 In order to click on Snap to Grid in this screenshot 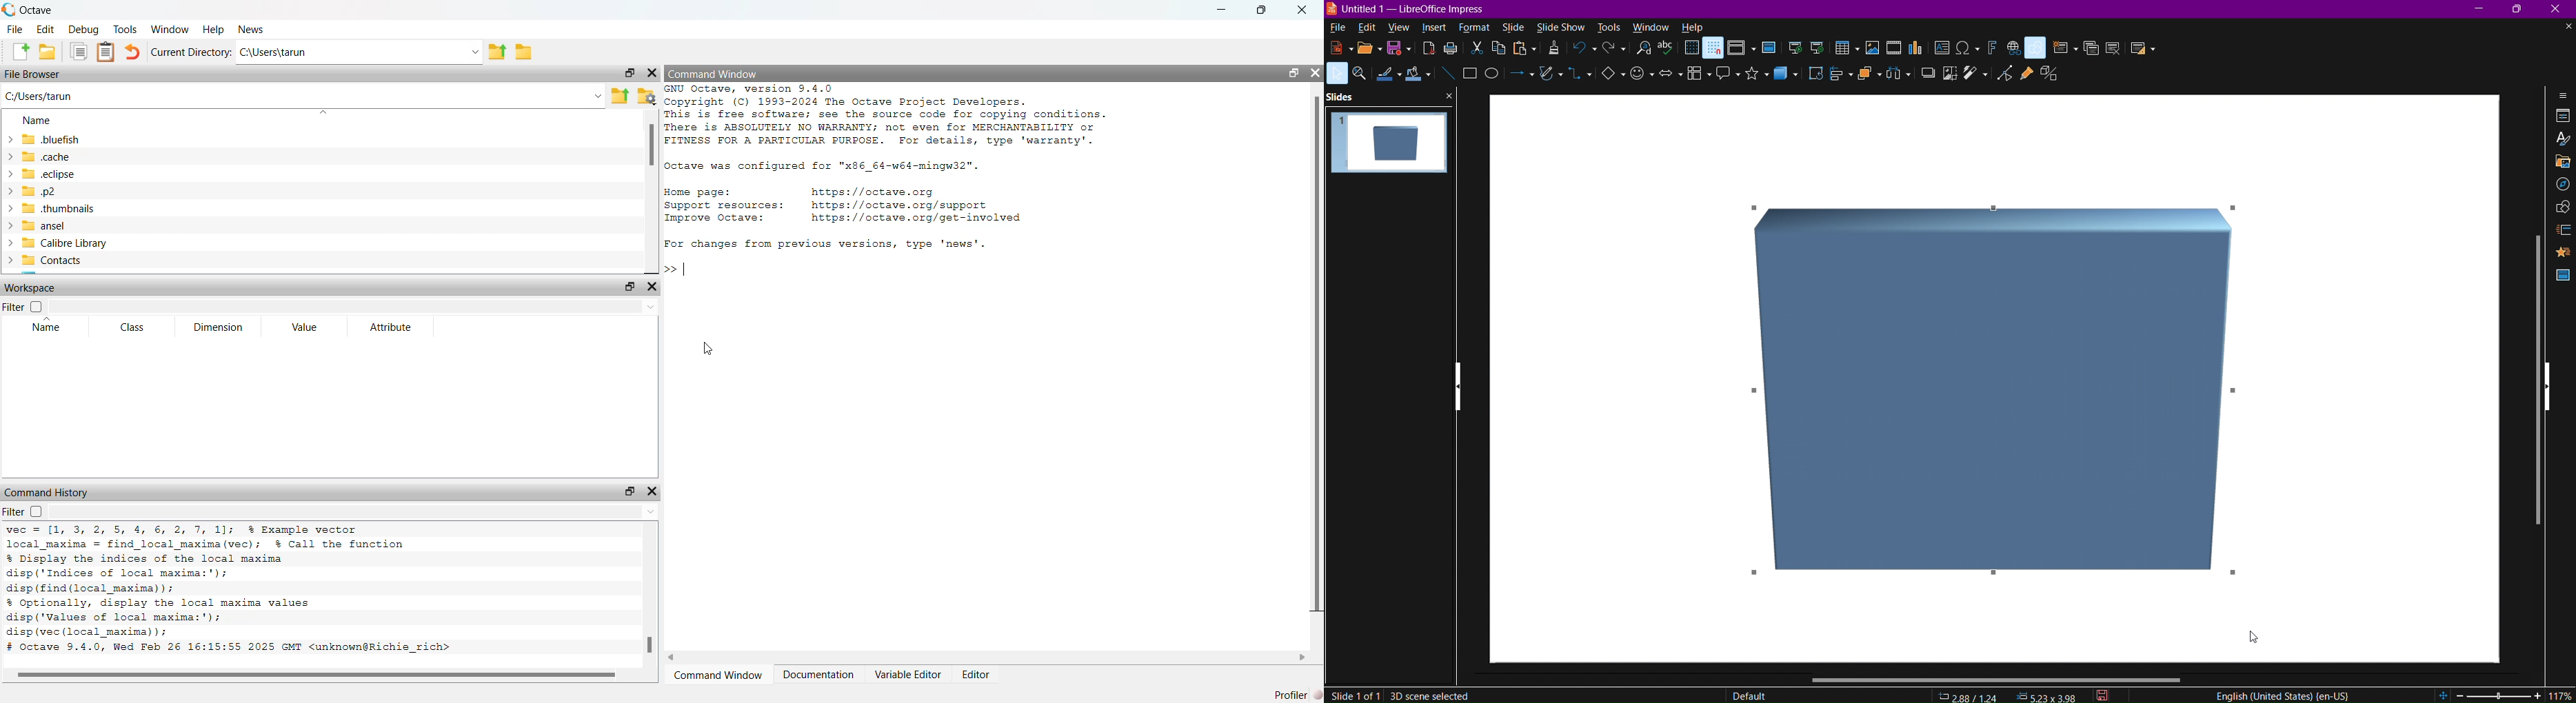, I will do `click(1714, 49)`.